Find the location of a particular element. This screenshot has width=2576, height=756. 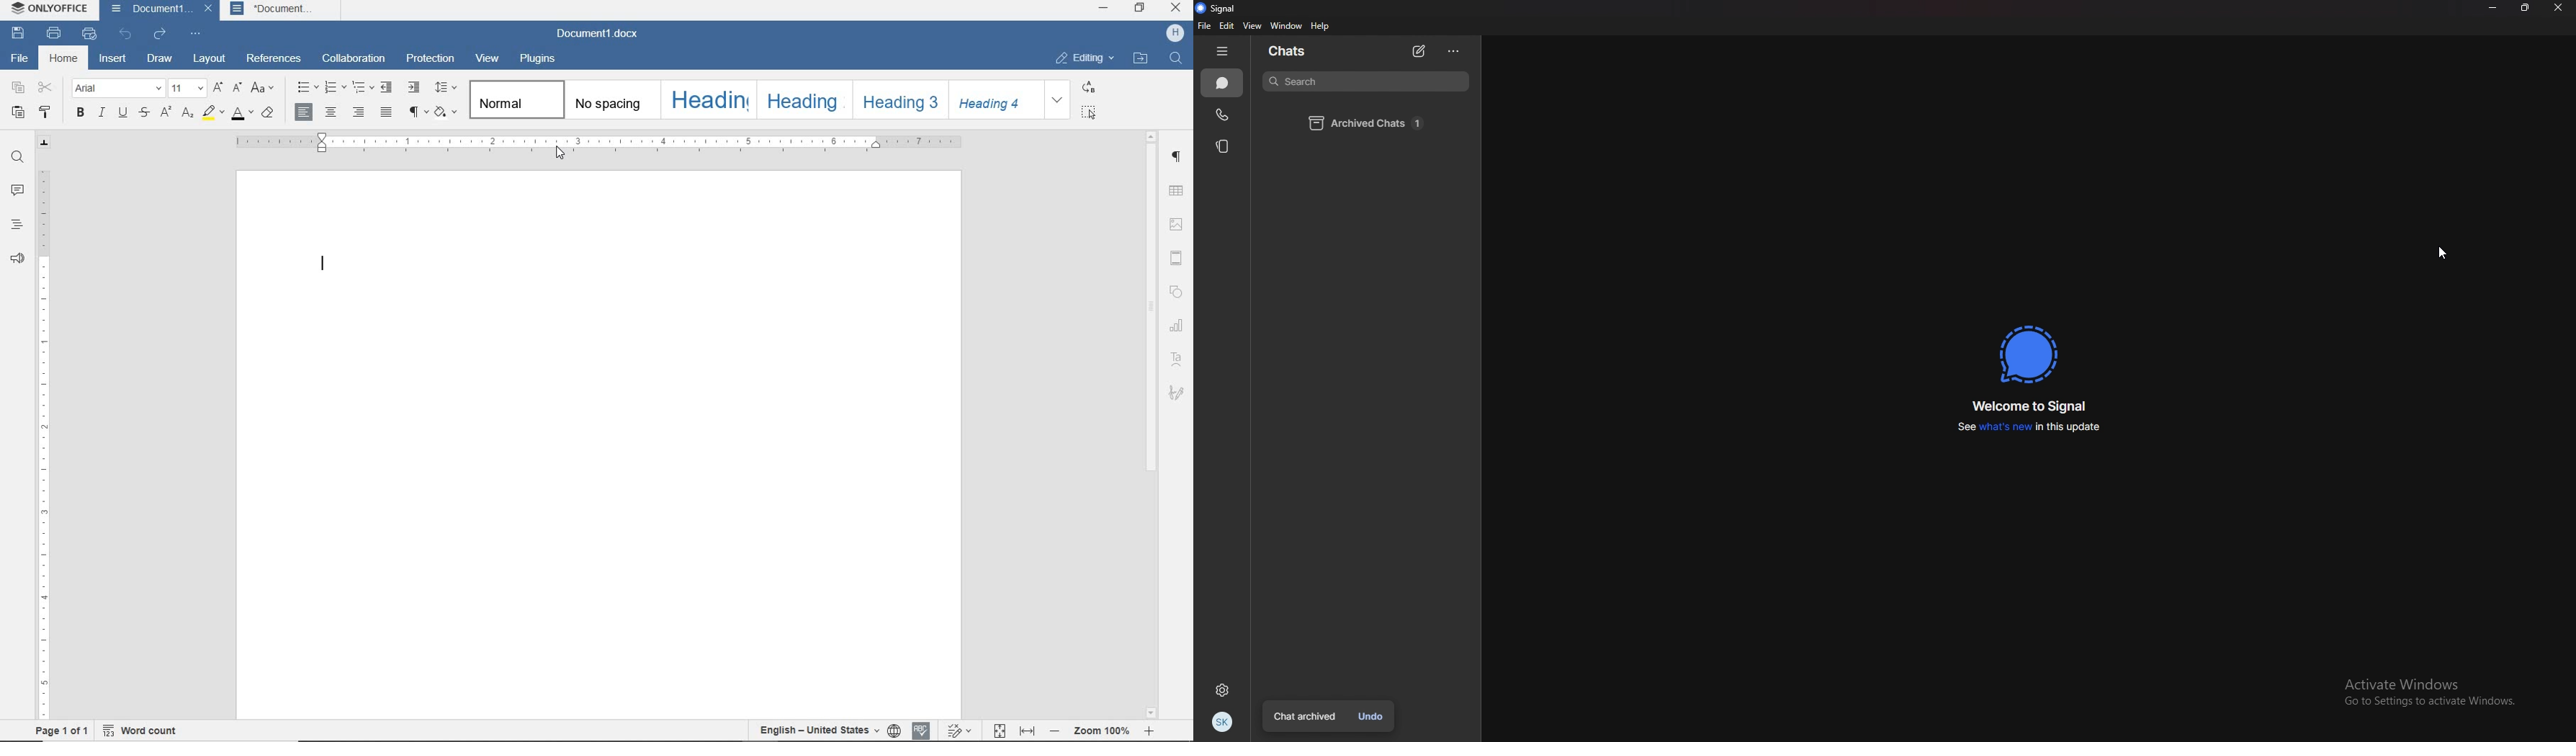

Zoom 100% is located at coordinates (1104, 730).